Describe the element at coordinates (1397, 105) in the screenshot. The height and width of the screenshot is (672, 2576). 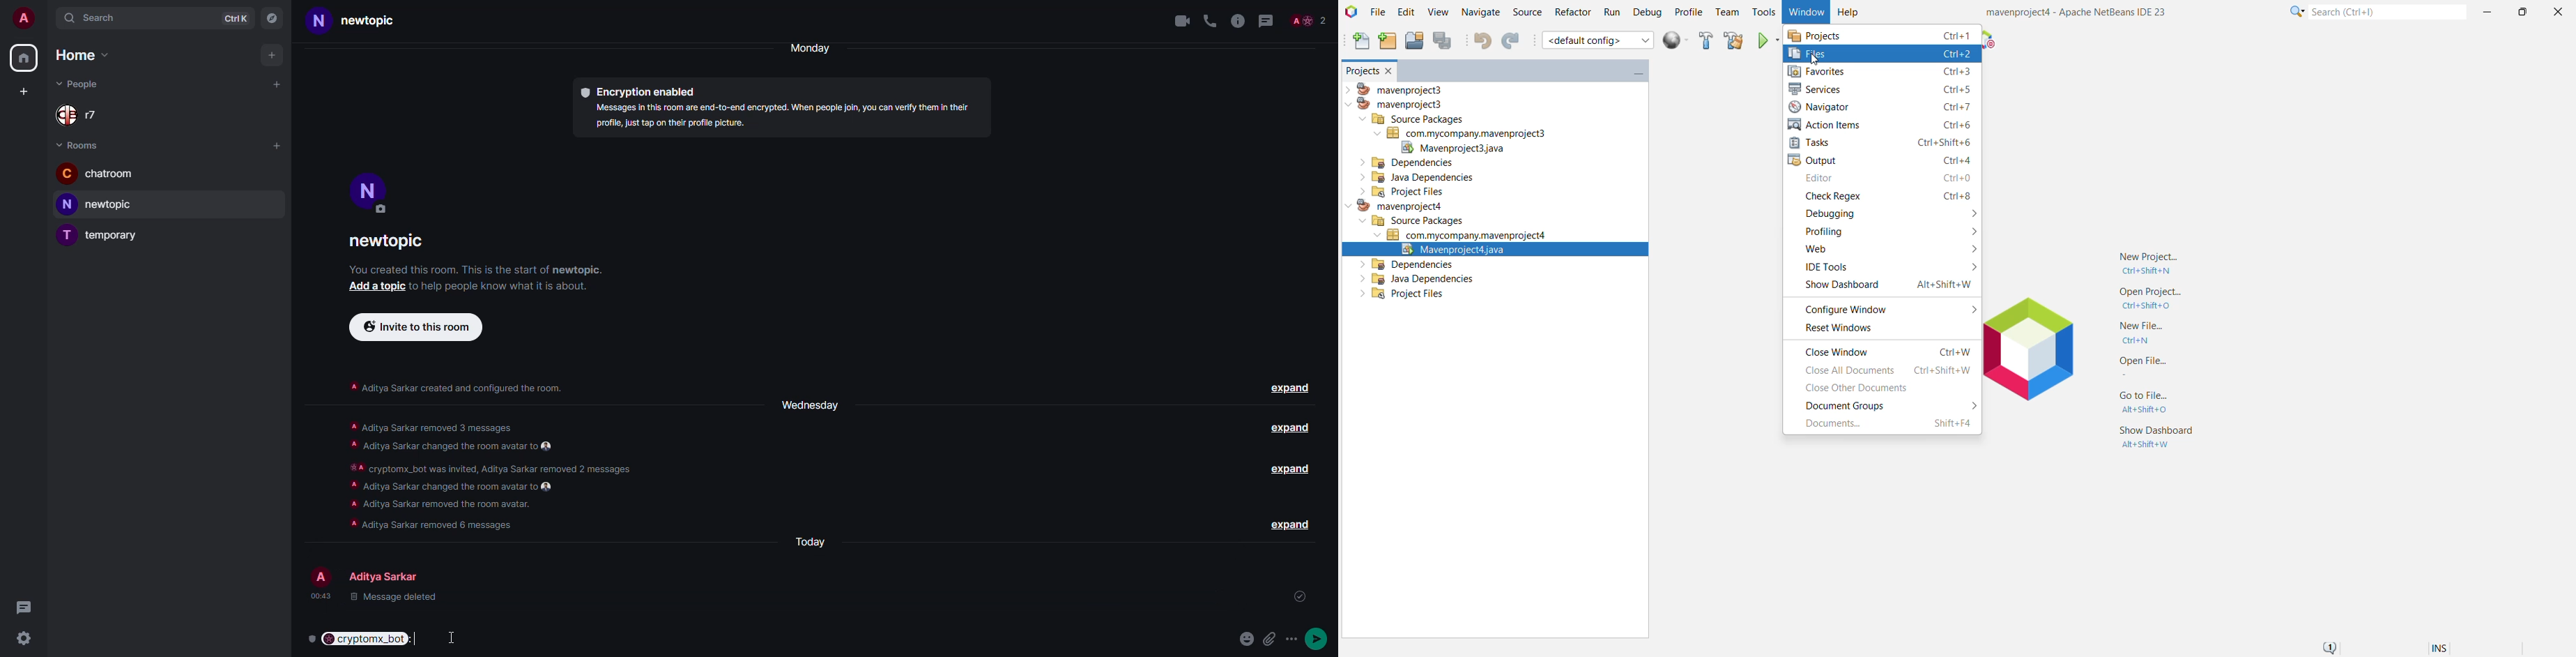
I see `mavenproject3` at that location.